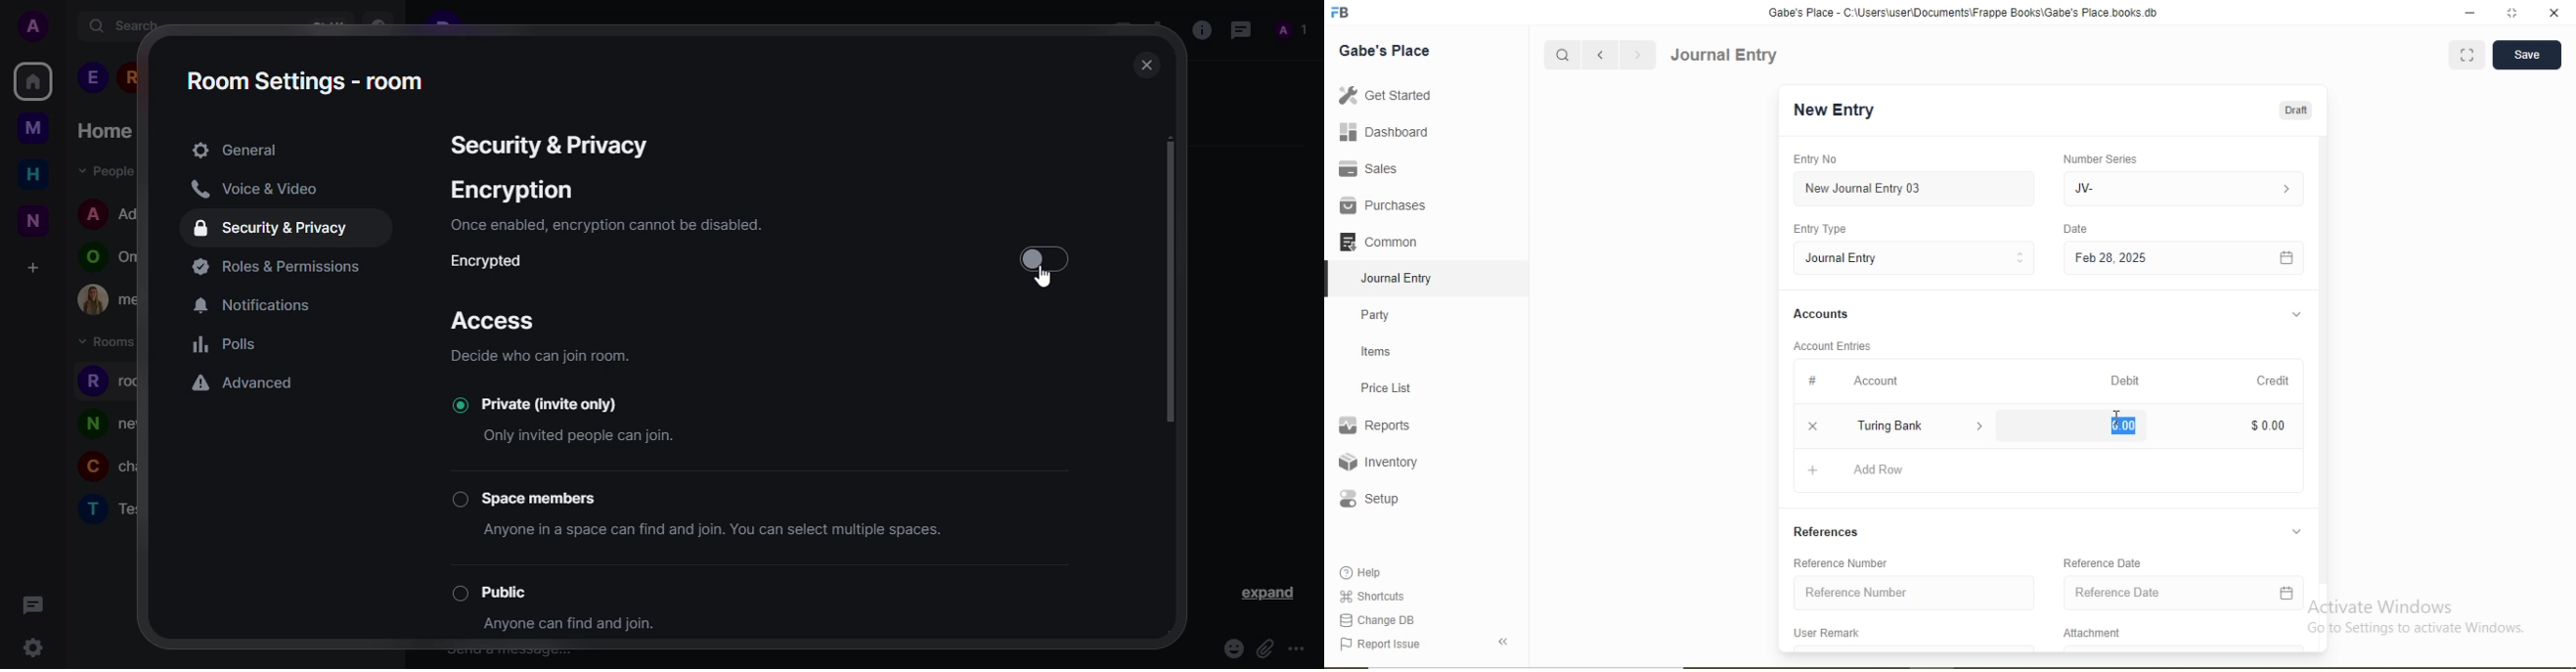  What do you see at coordinates (1376, 351) in the screenshot?
I see `Items` at bounding box center [1376, 351].